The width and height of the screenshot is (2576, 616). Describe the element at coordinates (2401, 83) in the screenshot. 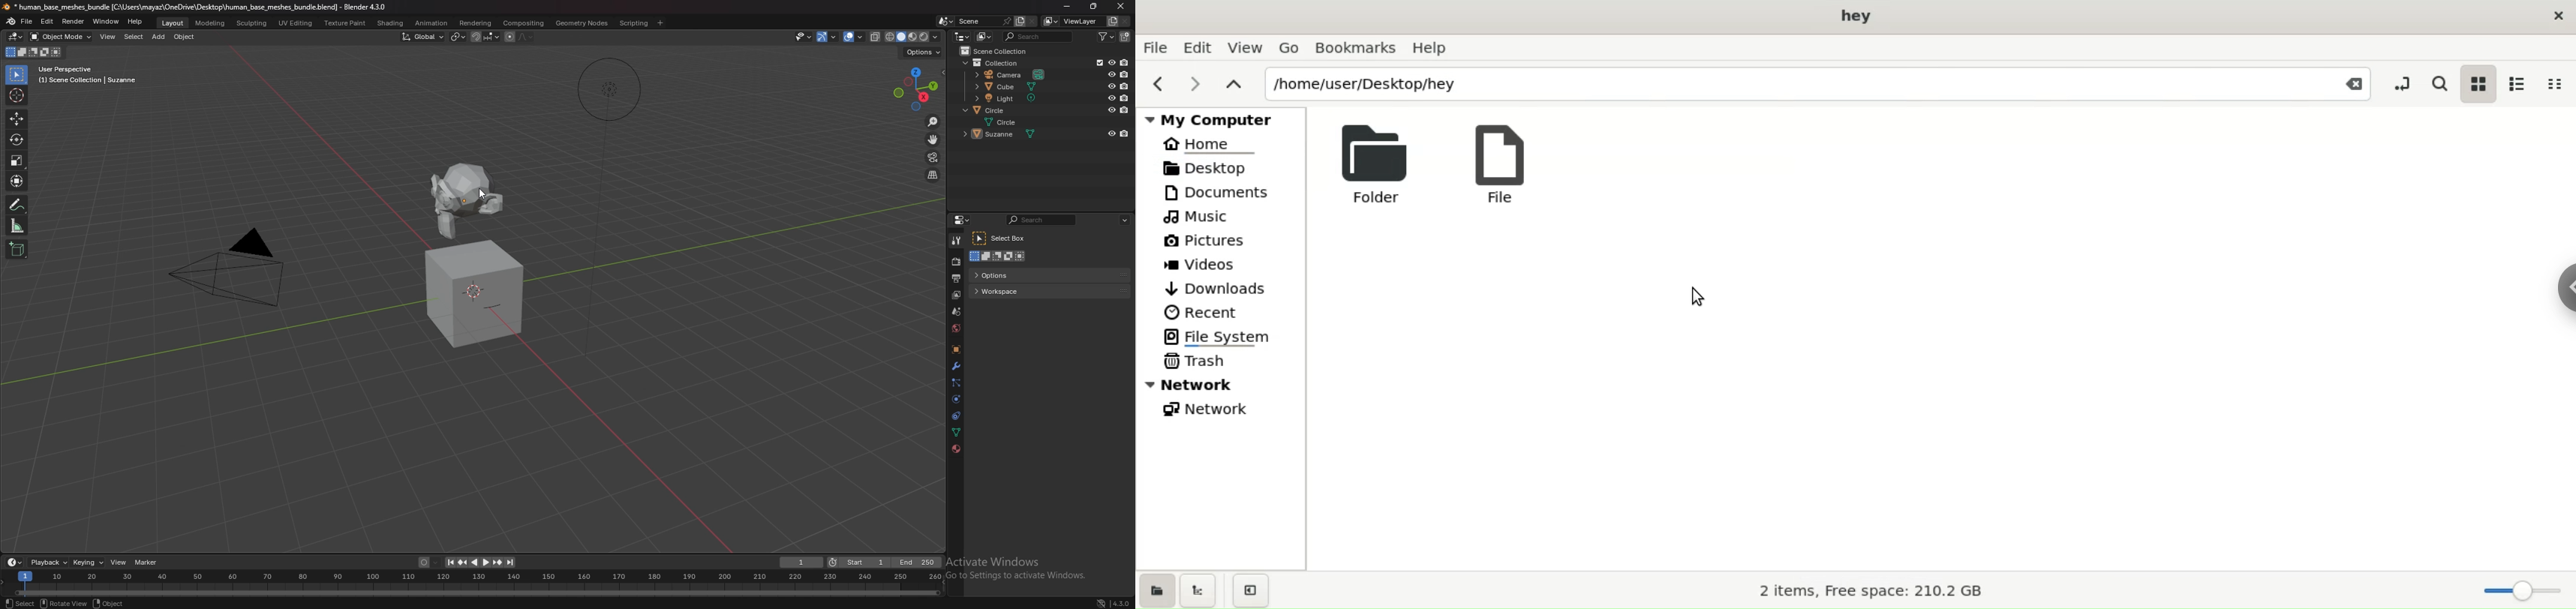

I see `toggle location entry` at that location.